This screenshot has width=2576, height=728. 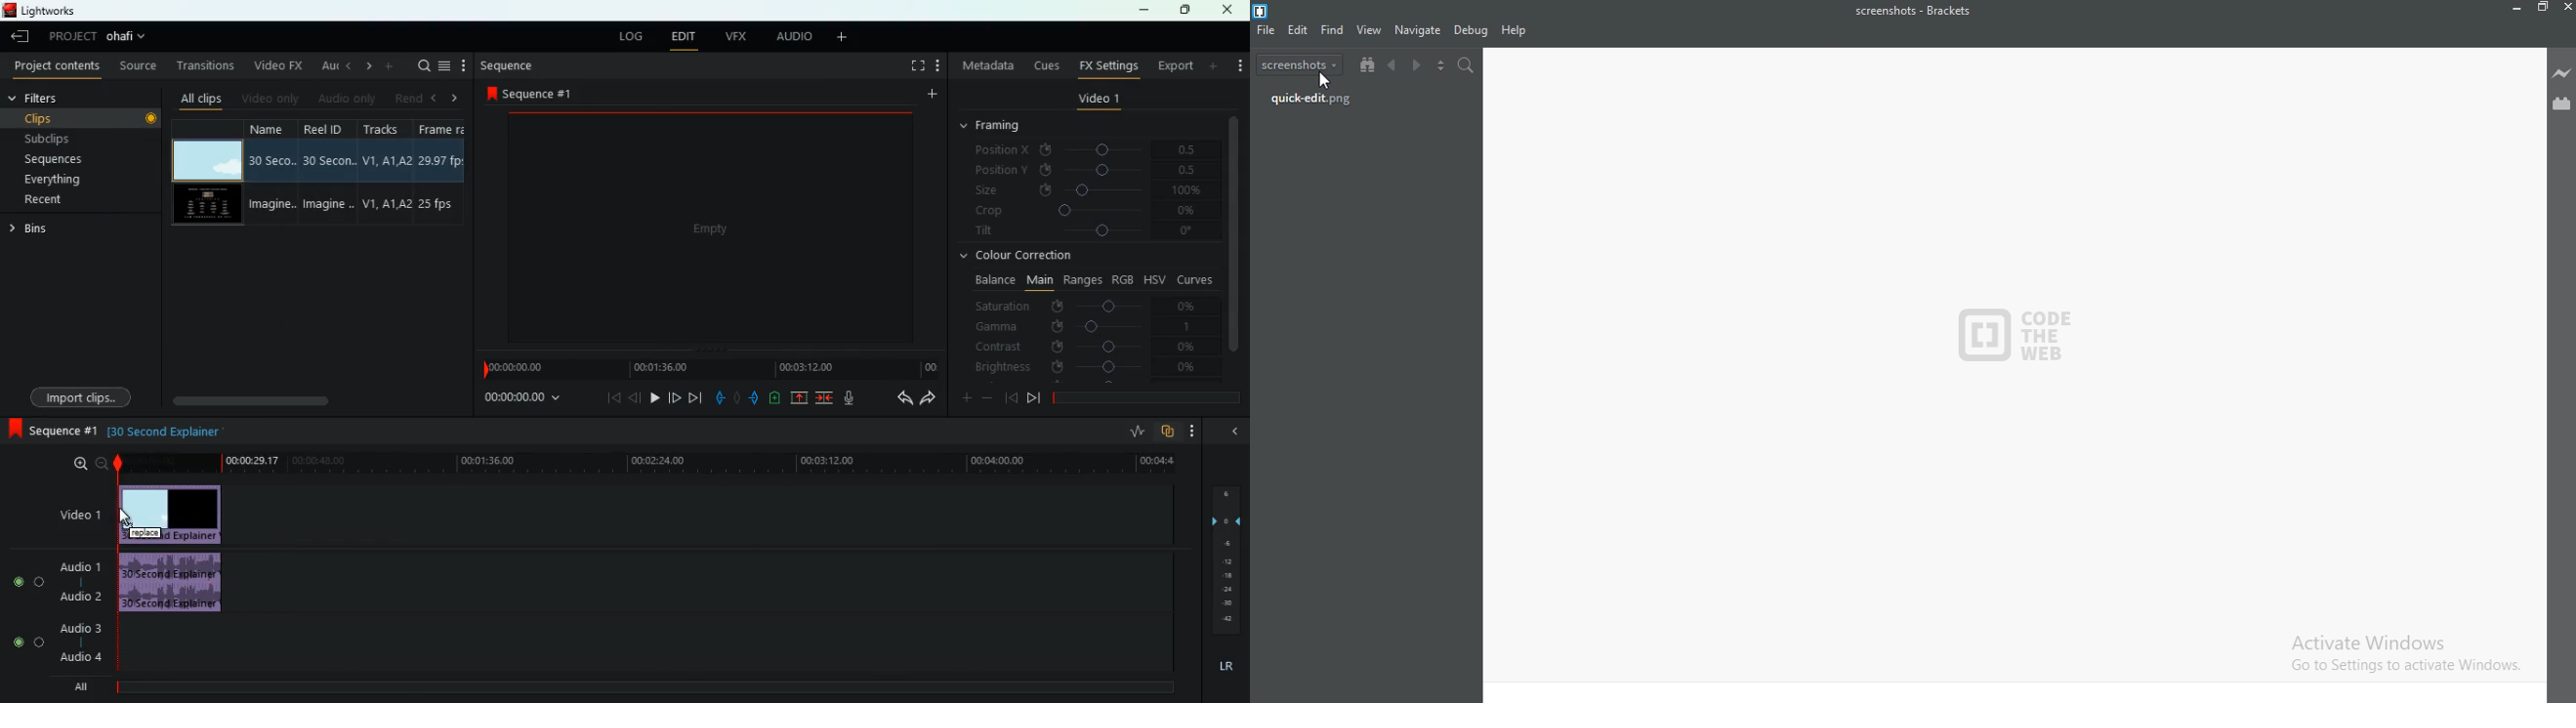 What do you see at coordinates (437, 98) in the screenshot?
I see `left` at bounding box center [437, 98].